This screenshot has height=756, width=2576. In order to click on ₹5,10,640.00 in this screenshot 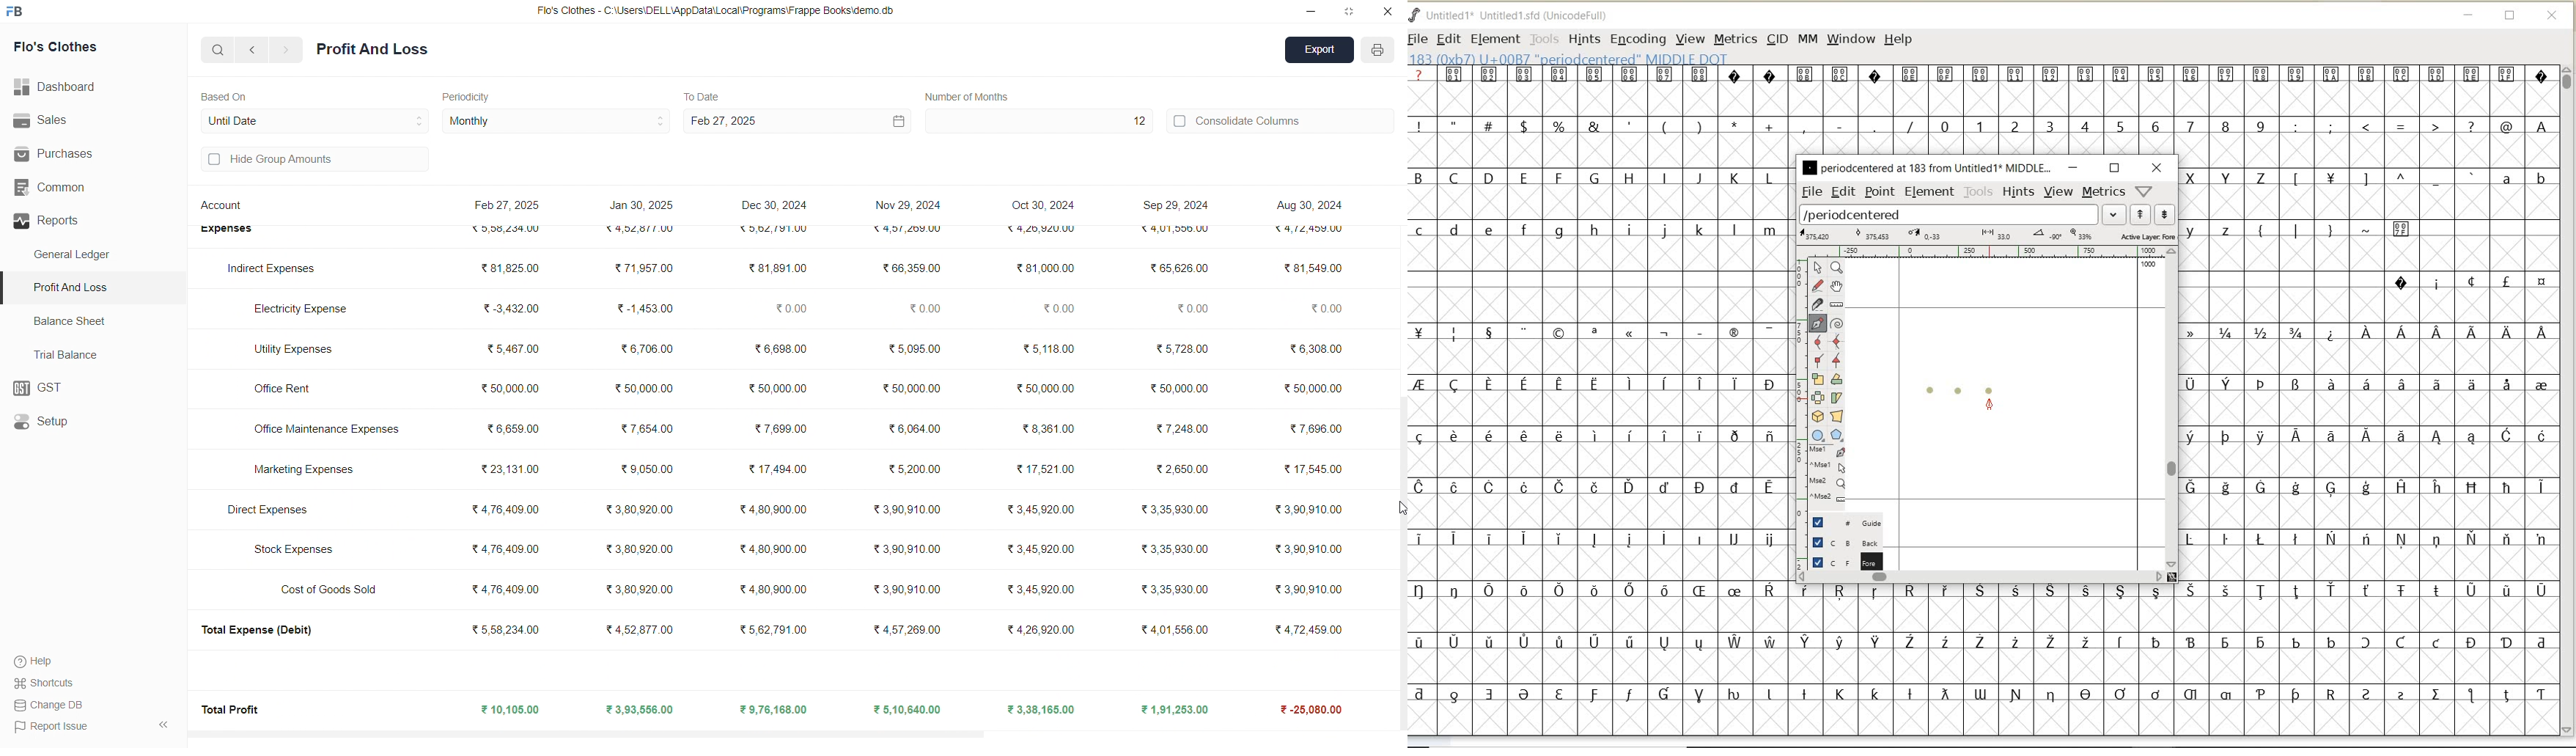, I will do `click(909, 709)`.